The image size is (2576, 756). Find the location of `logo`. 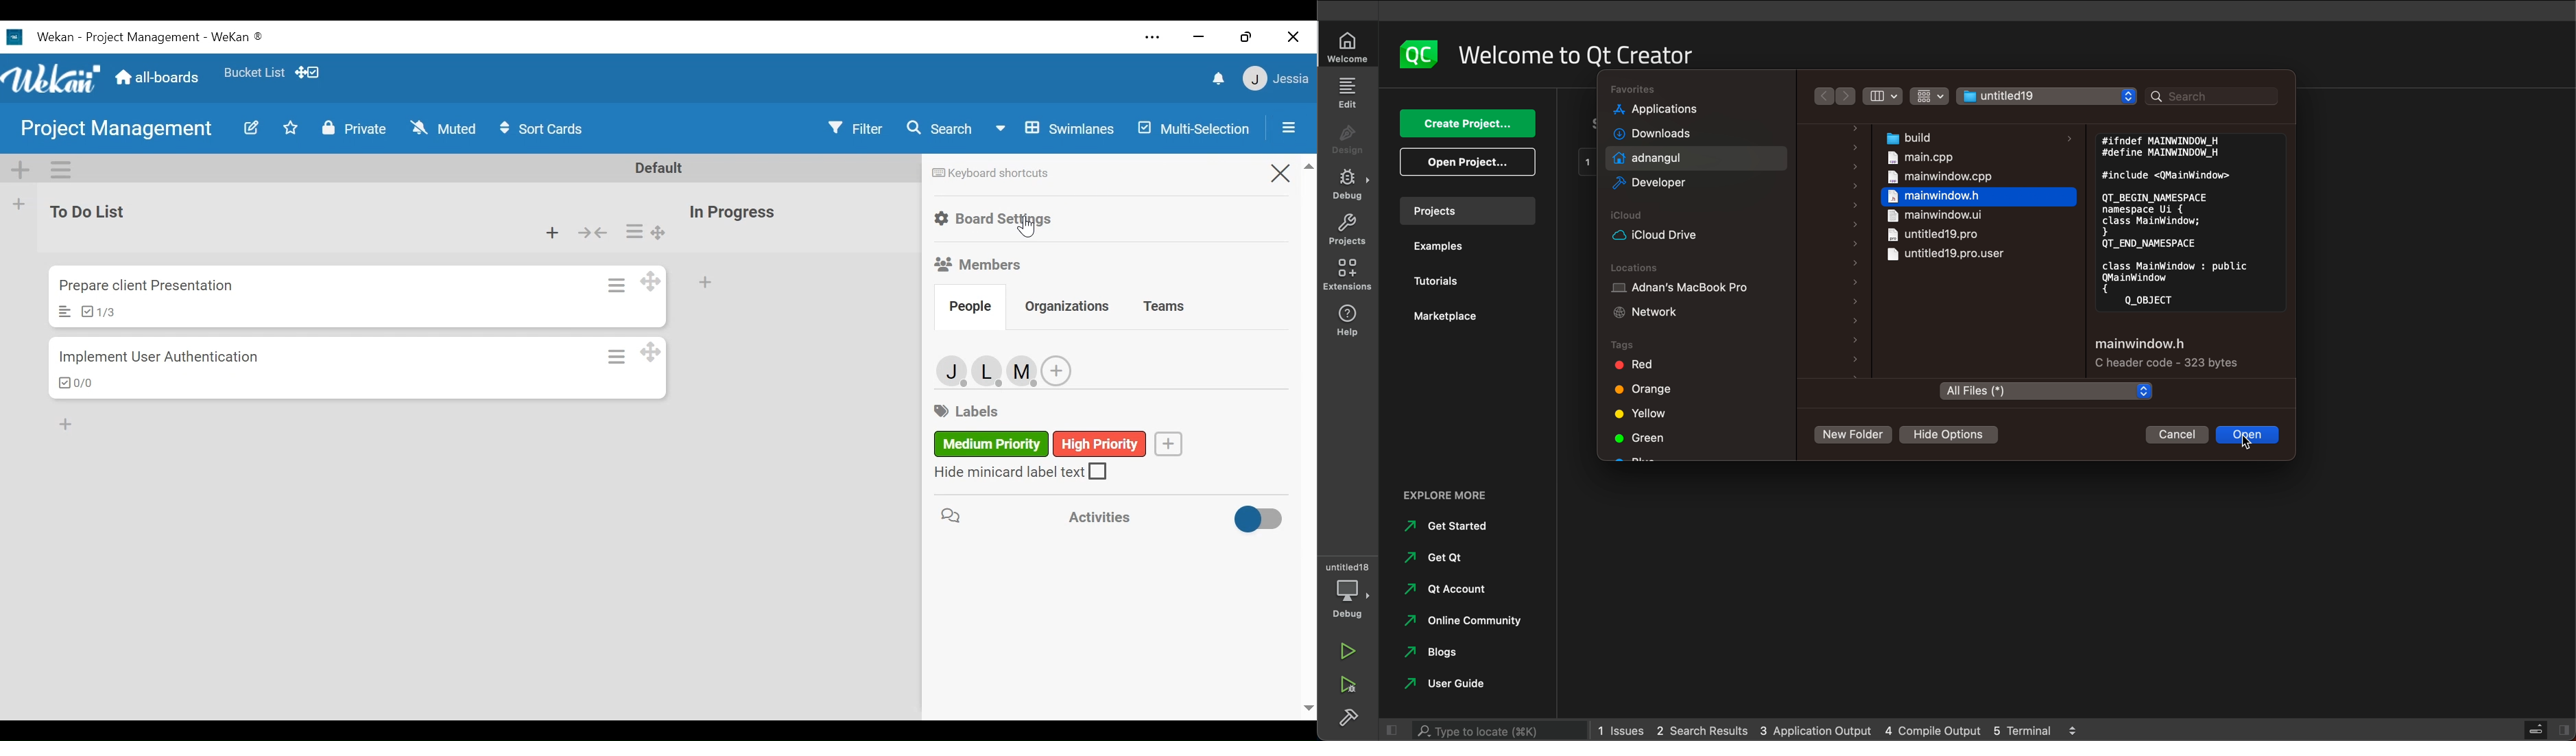

logo is located at coordinates (1422, 53).